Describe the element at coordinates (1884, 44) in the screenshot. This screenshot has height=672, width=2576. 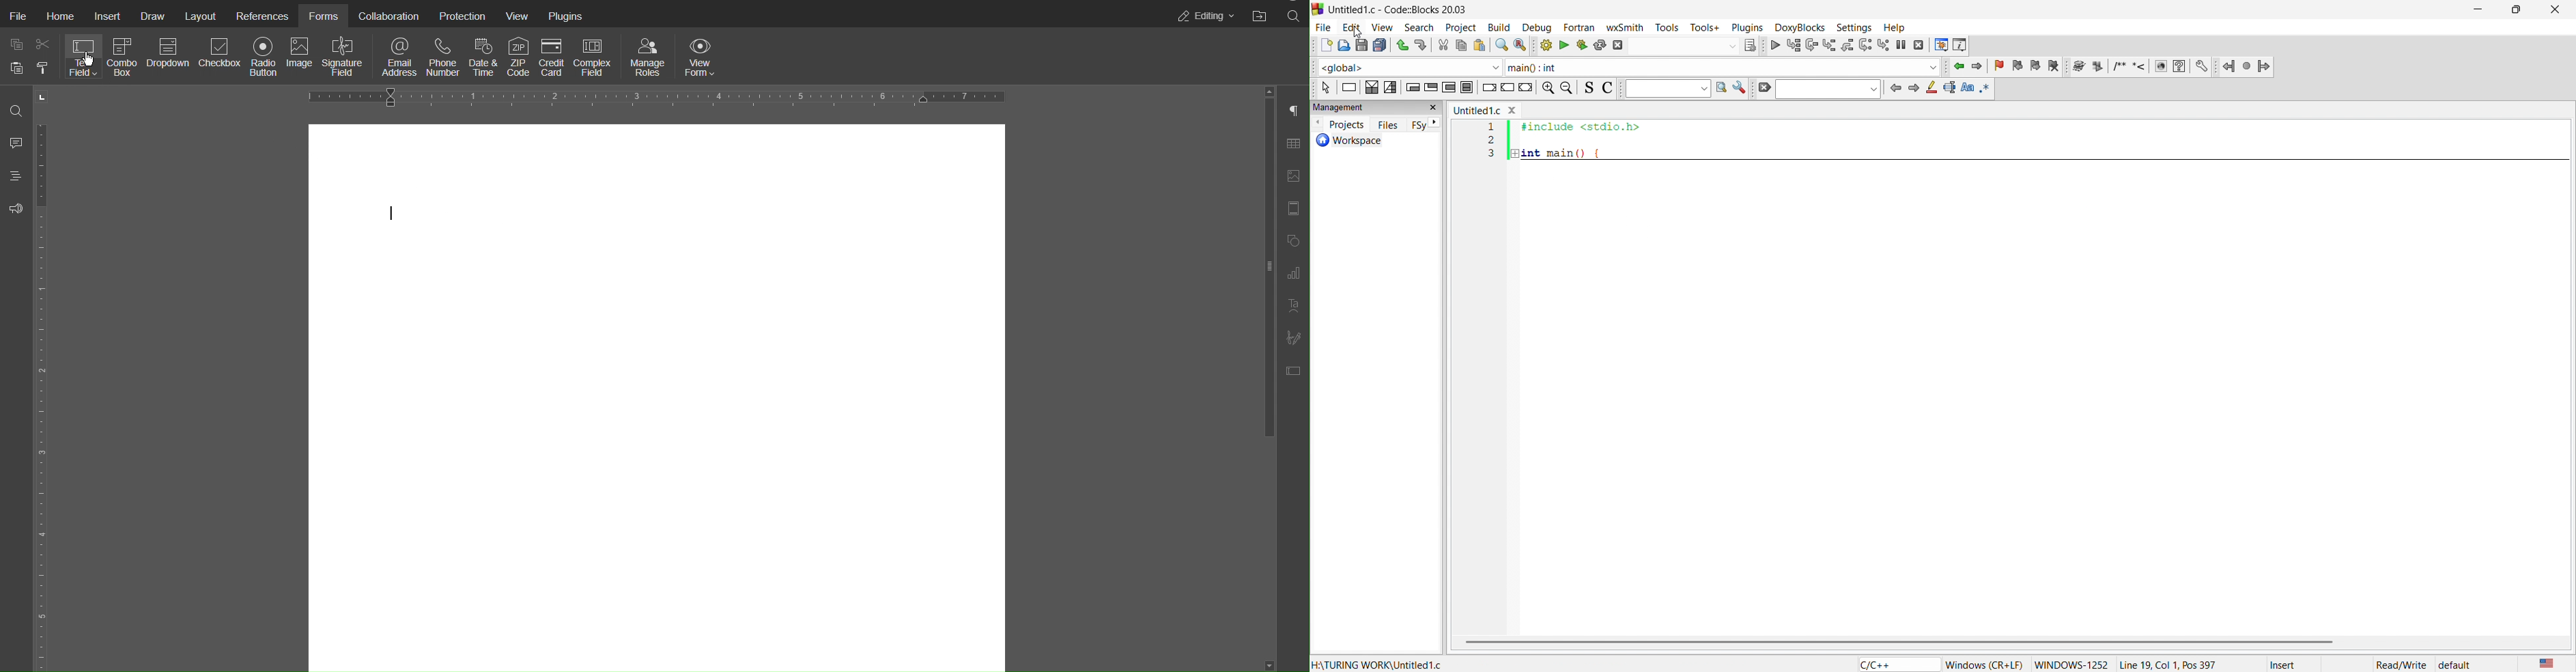
I see `step into instructions` at that location.